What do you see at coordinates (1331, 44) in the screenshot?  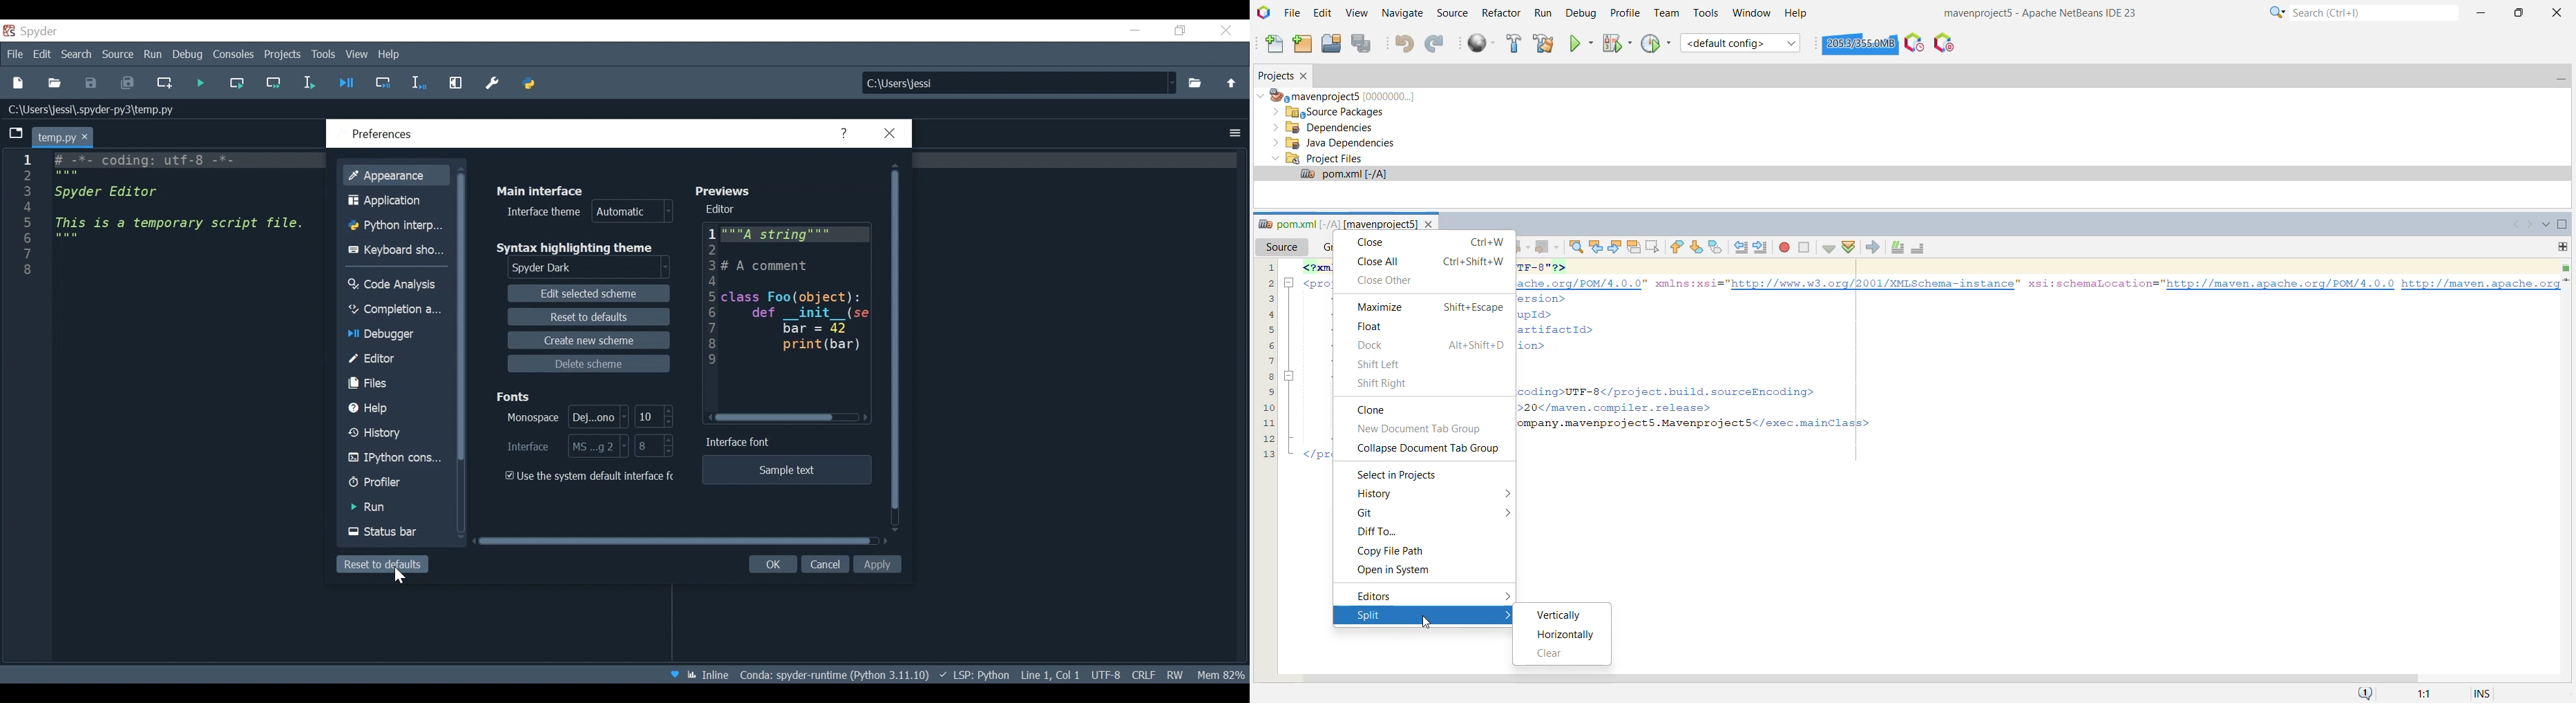 I see `Open Project` at bounding box center [1331, 44].